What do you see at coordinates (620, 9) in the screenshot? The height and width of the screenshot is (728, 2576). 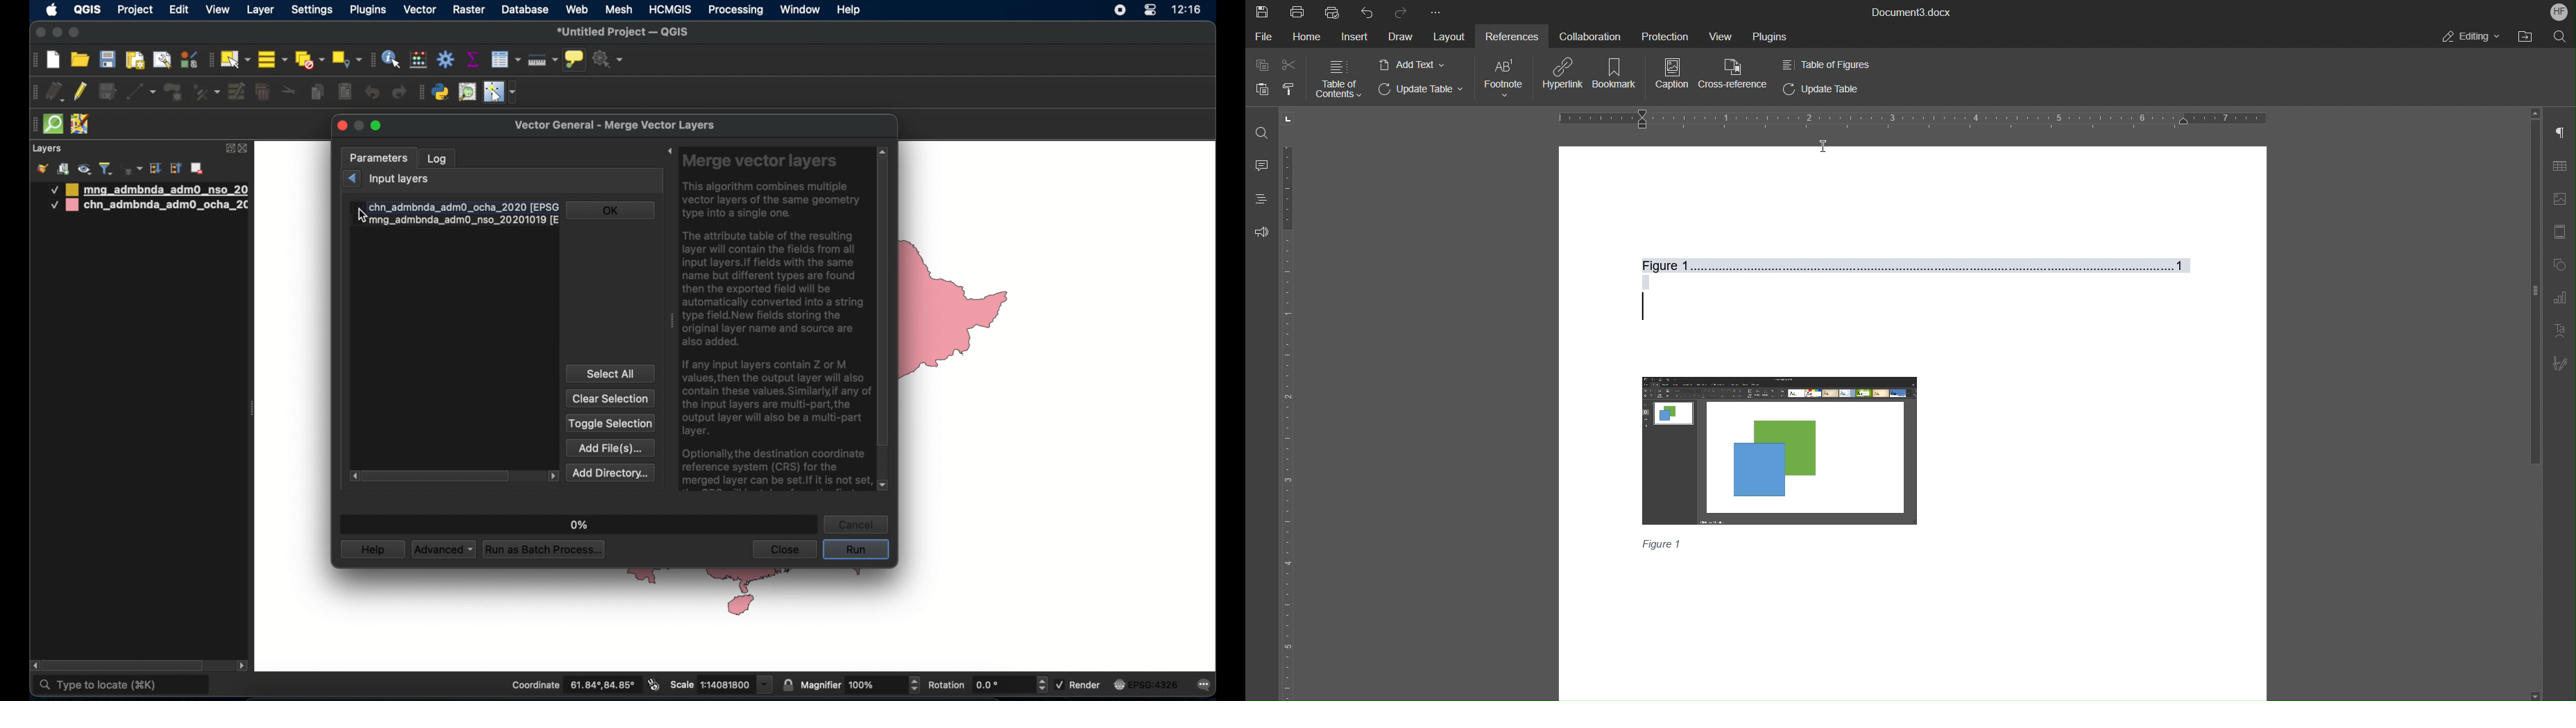 I see `mesh` at bounding box center [620, 9].